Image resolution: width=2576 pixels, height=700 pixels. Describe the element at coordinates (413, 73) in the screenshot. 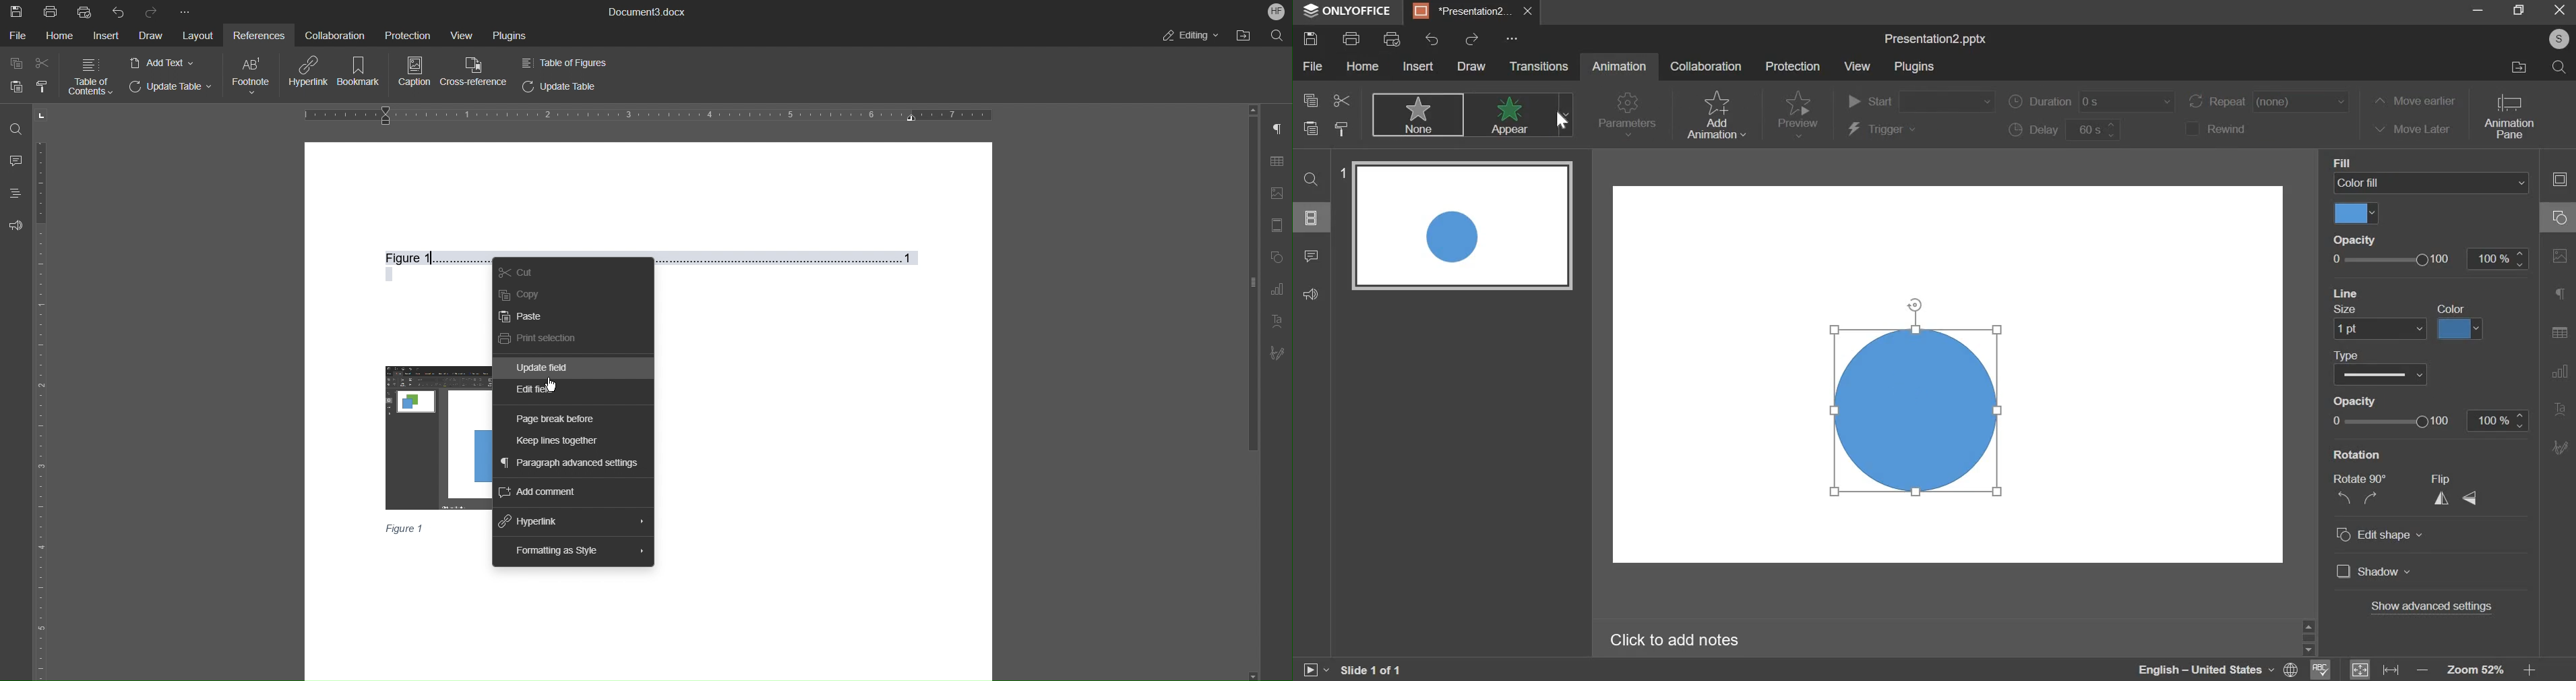

I see `Caption` at that location.